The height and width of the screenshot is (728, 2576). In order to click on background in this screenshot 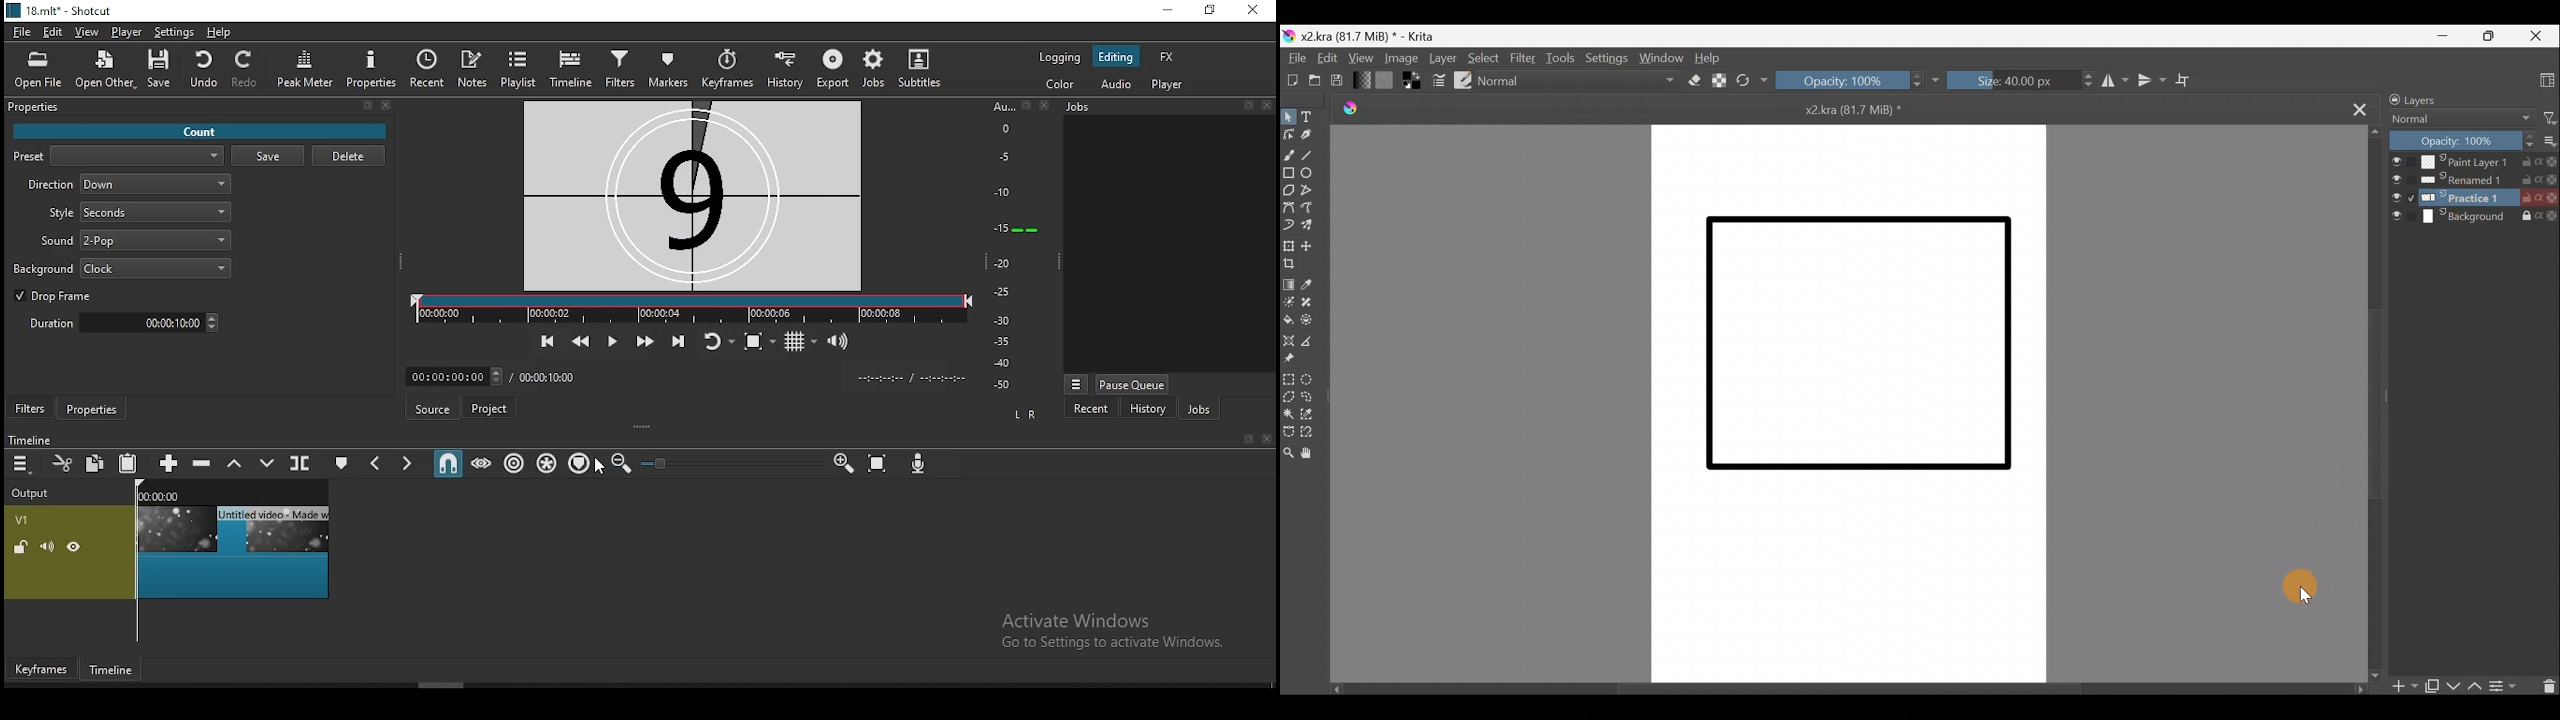, I will do `click(122, 268)`.